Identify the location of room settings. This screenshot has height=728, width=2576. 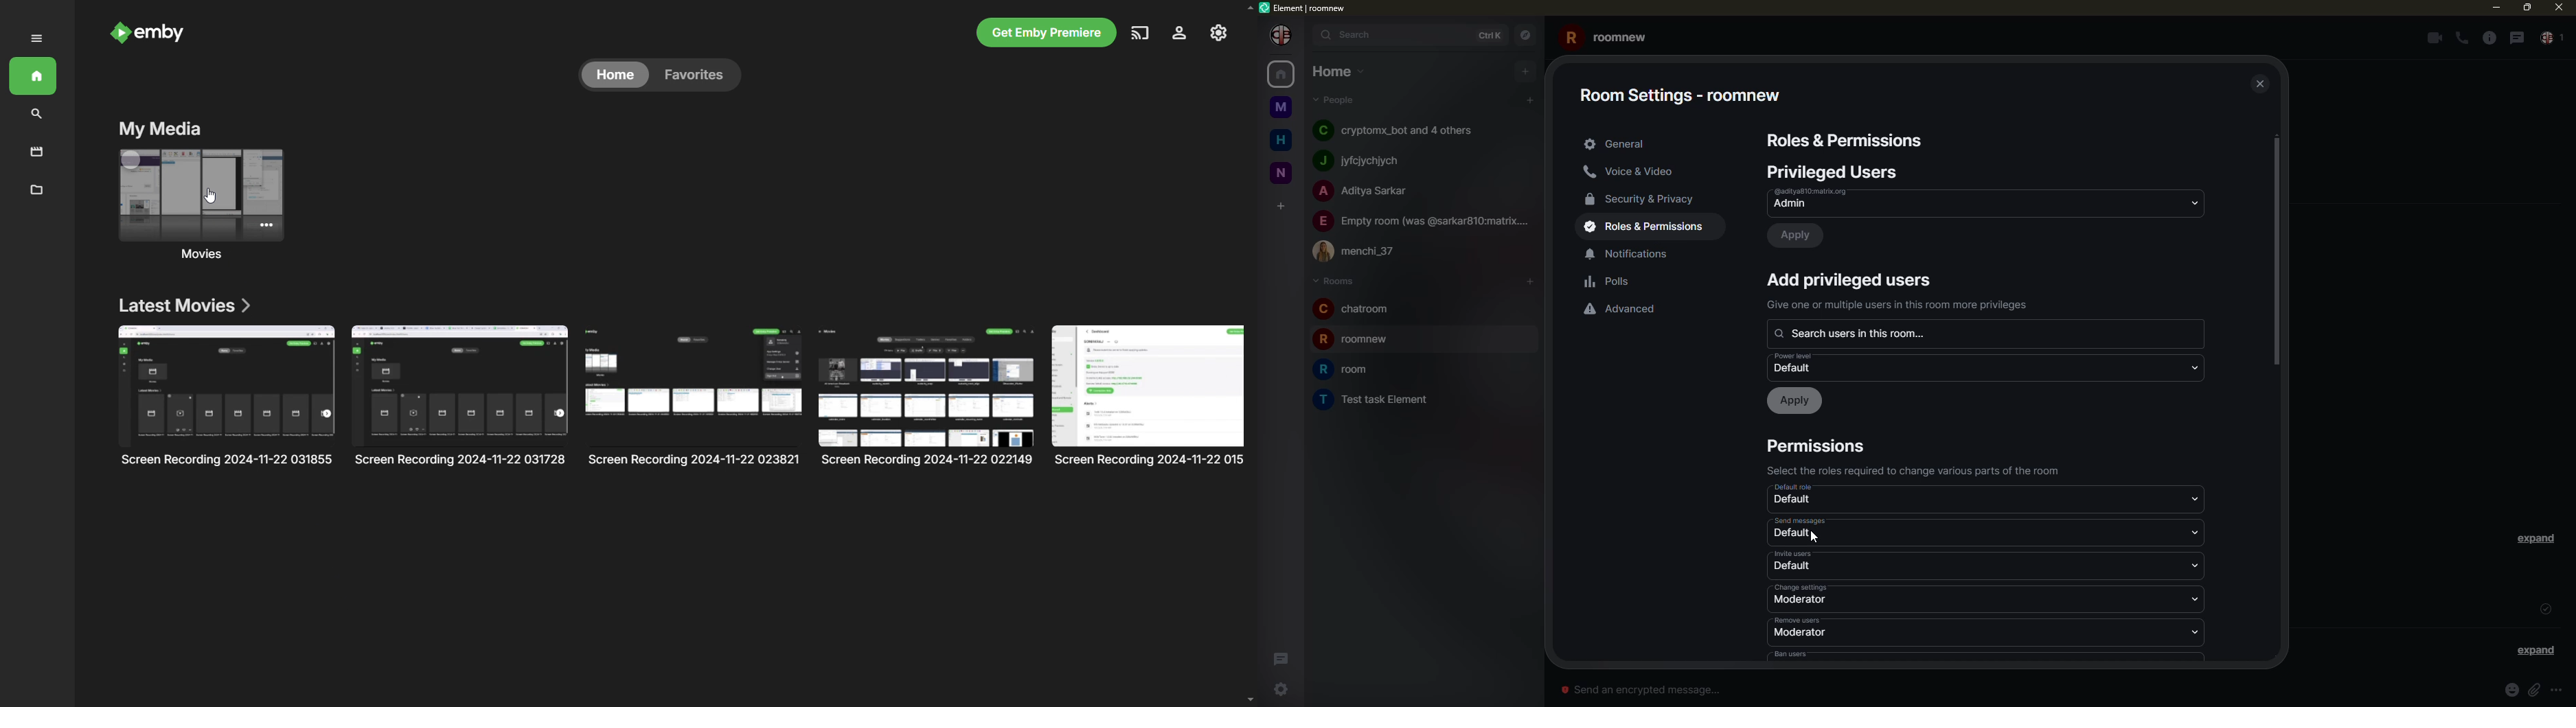
(1687, 91).